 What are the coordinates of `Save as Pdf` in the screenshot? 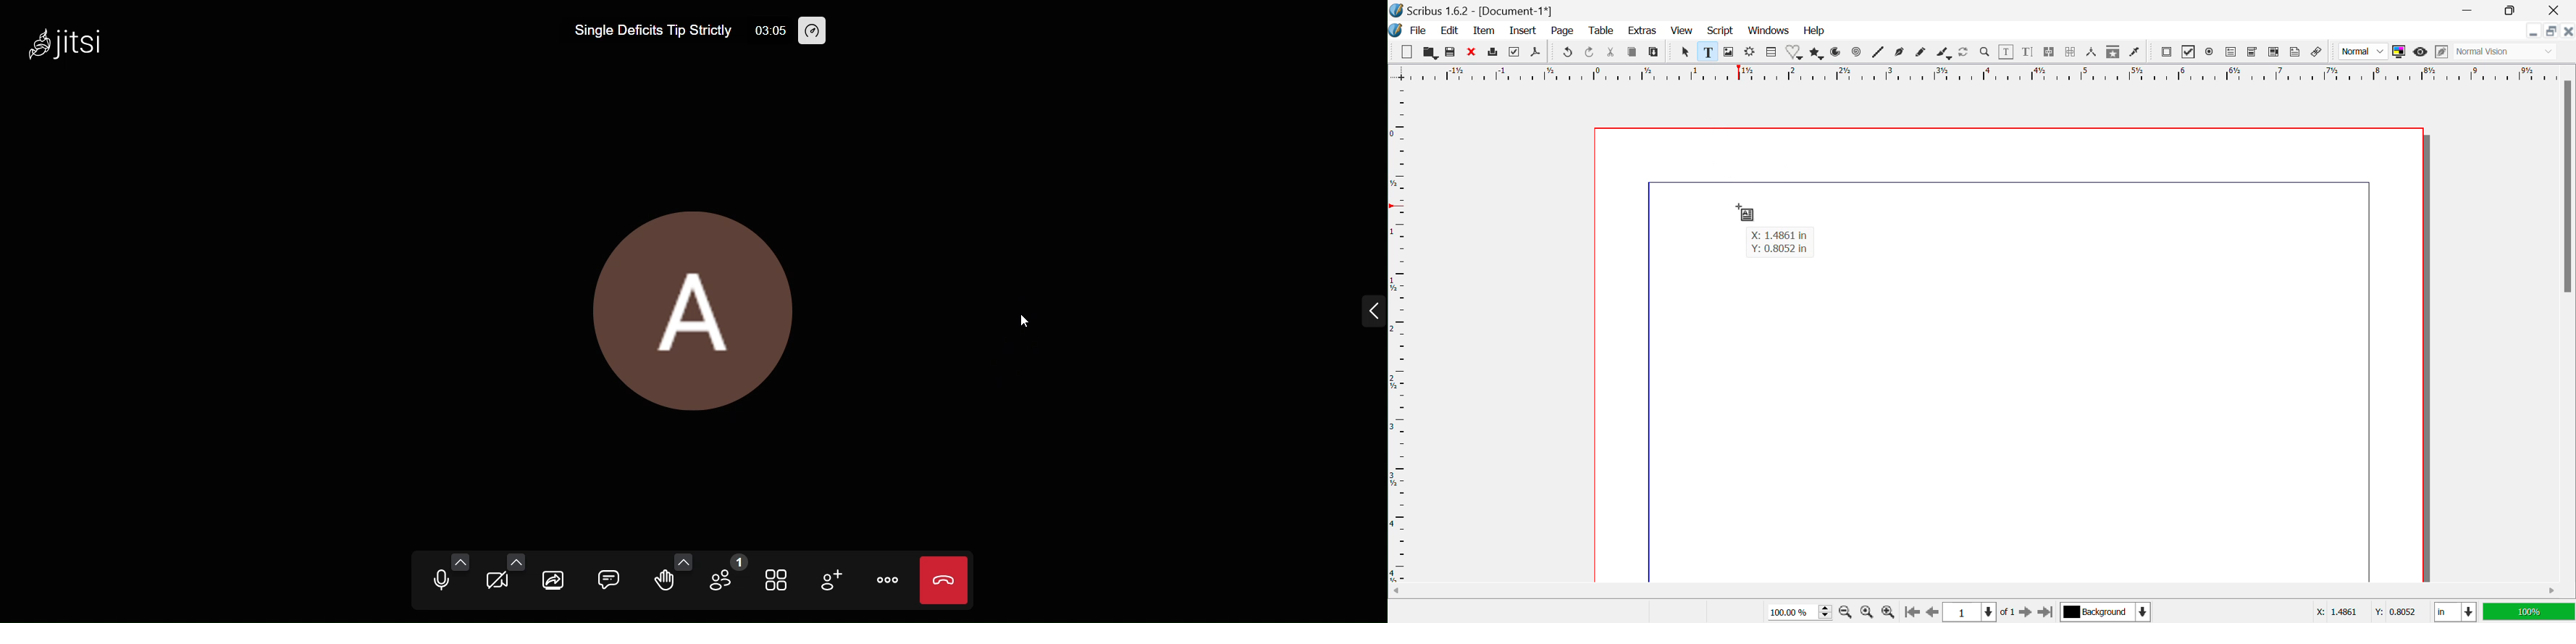 It's located at (1539, 53).